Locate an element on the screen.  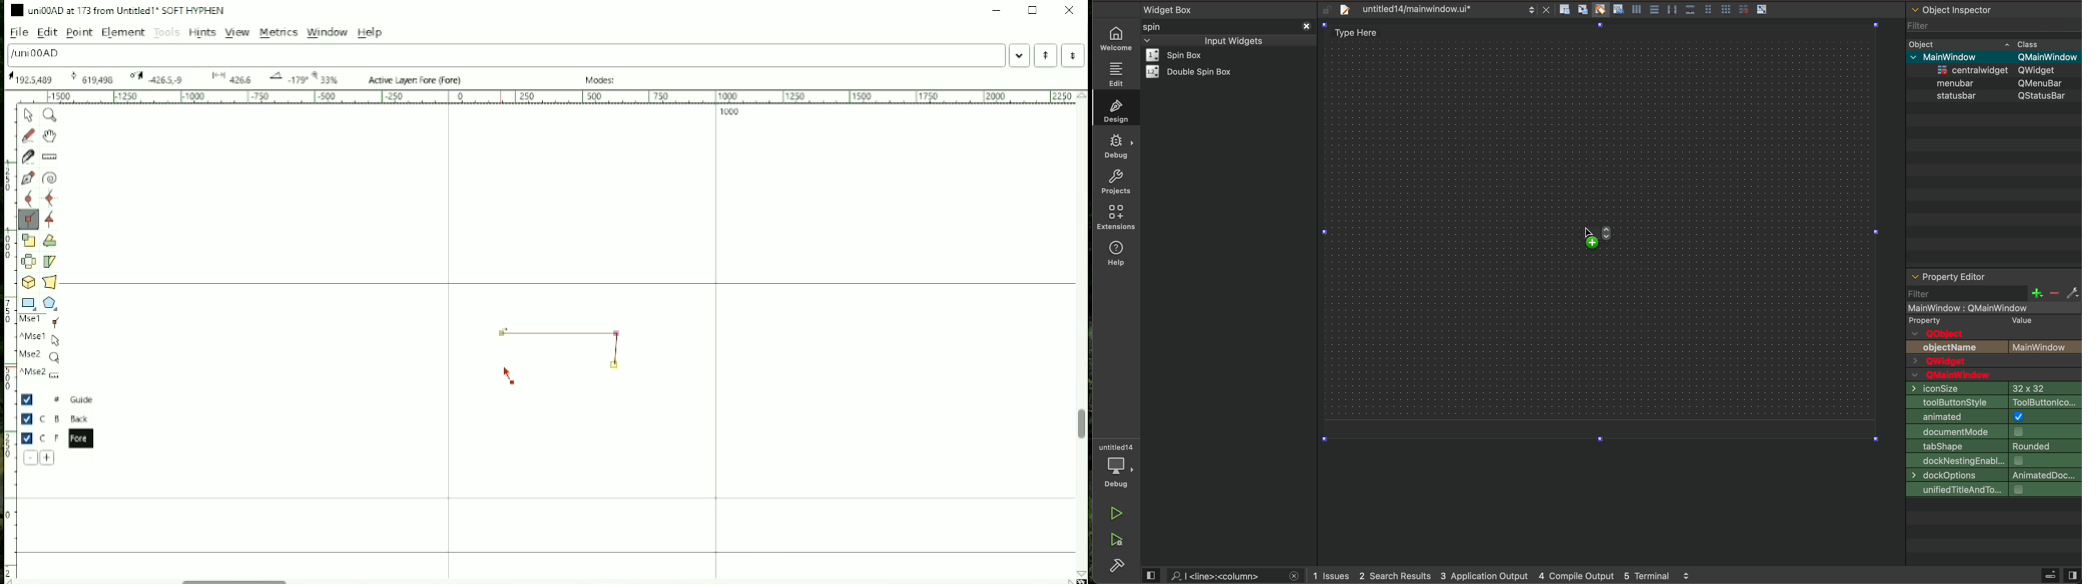
Edit is located at coordinates (49, 33).